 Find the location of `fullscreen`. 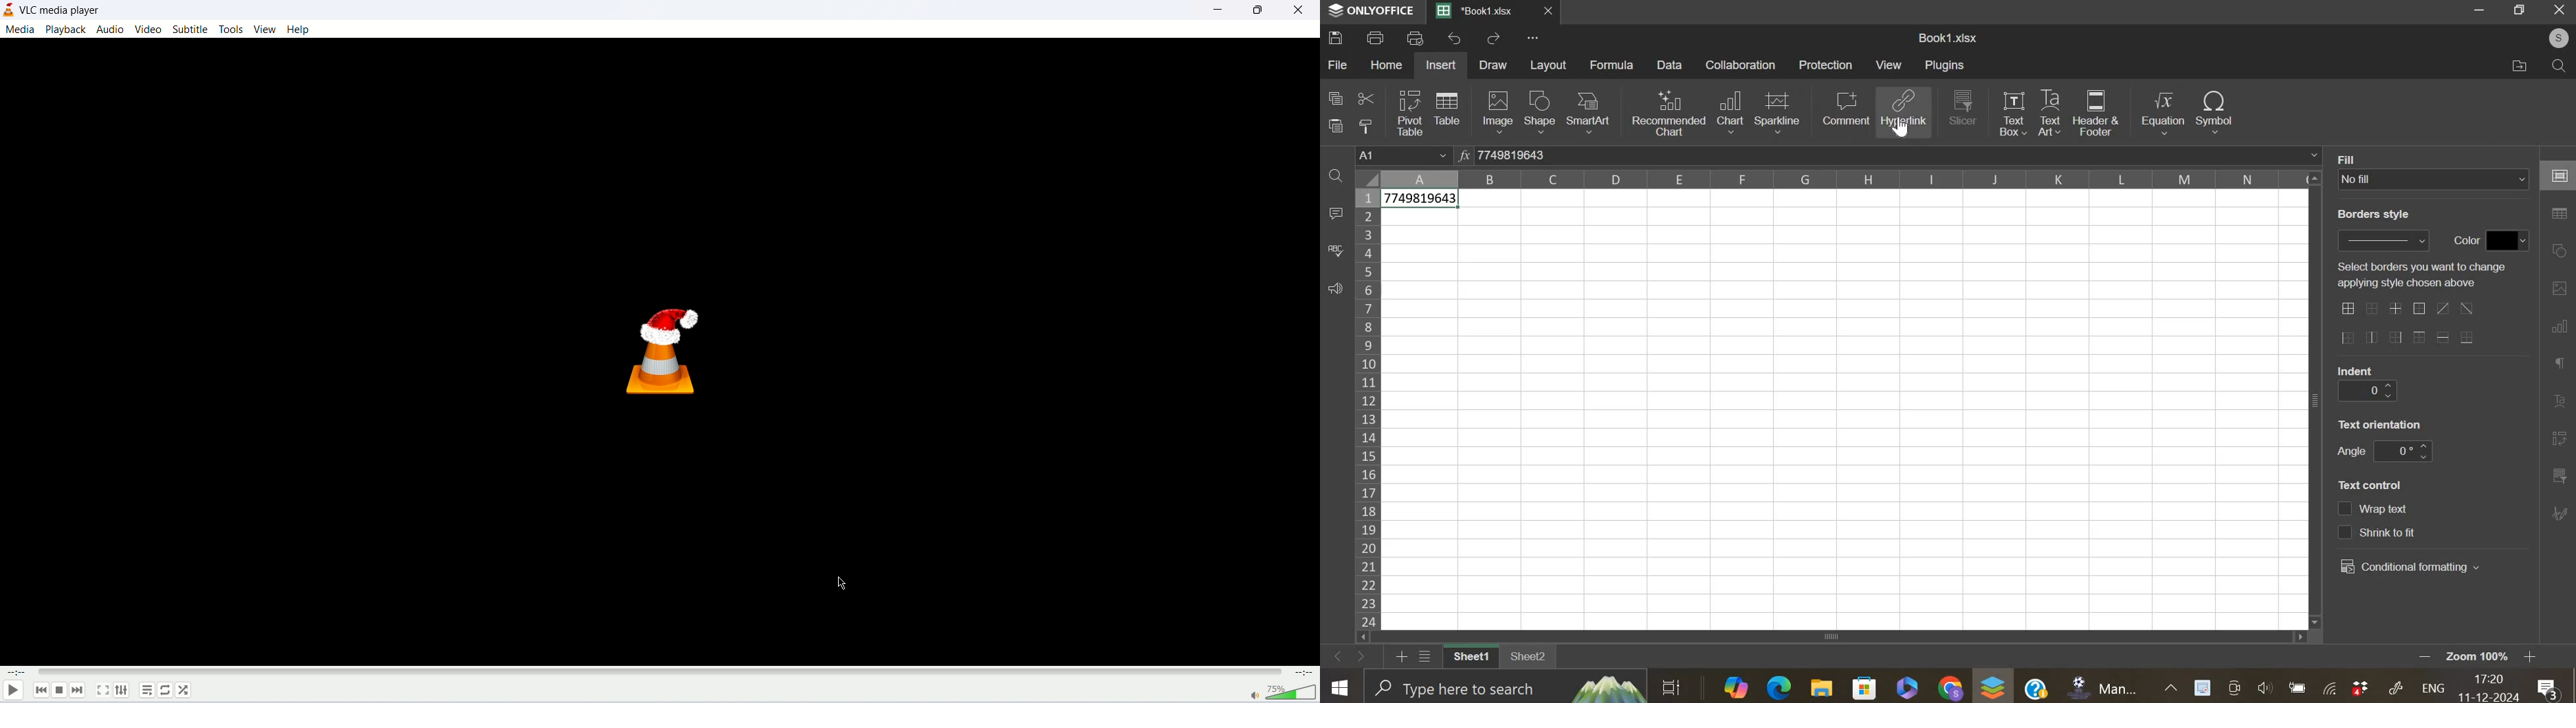

fullscreen is located at coordinates (102, 691).